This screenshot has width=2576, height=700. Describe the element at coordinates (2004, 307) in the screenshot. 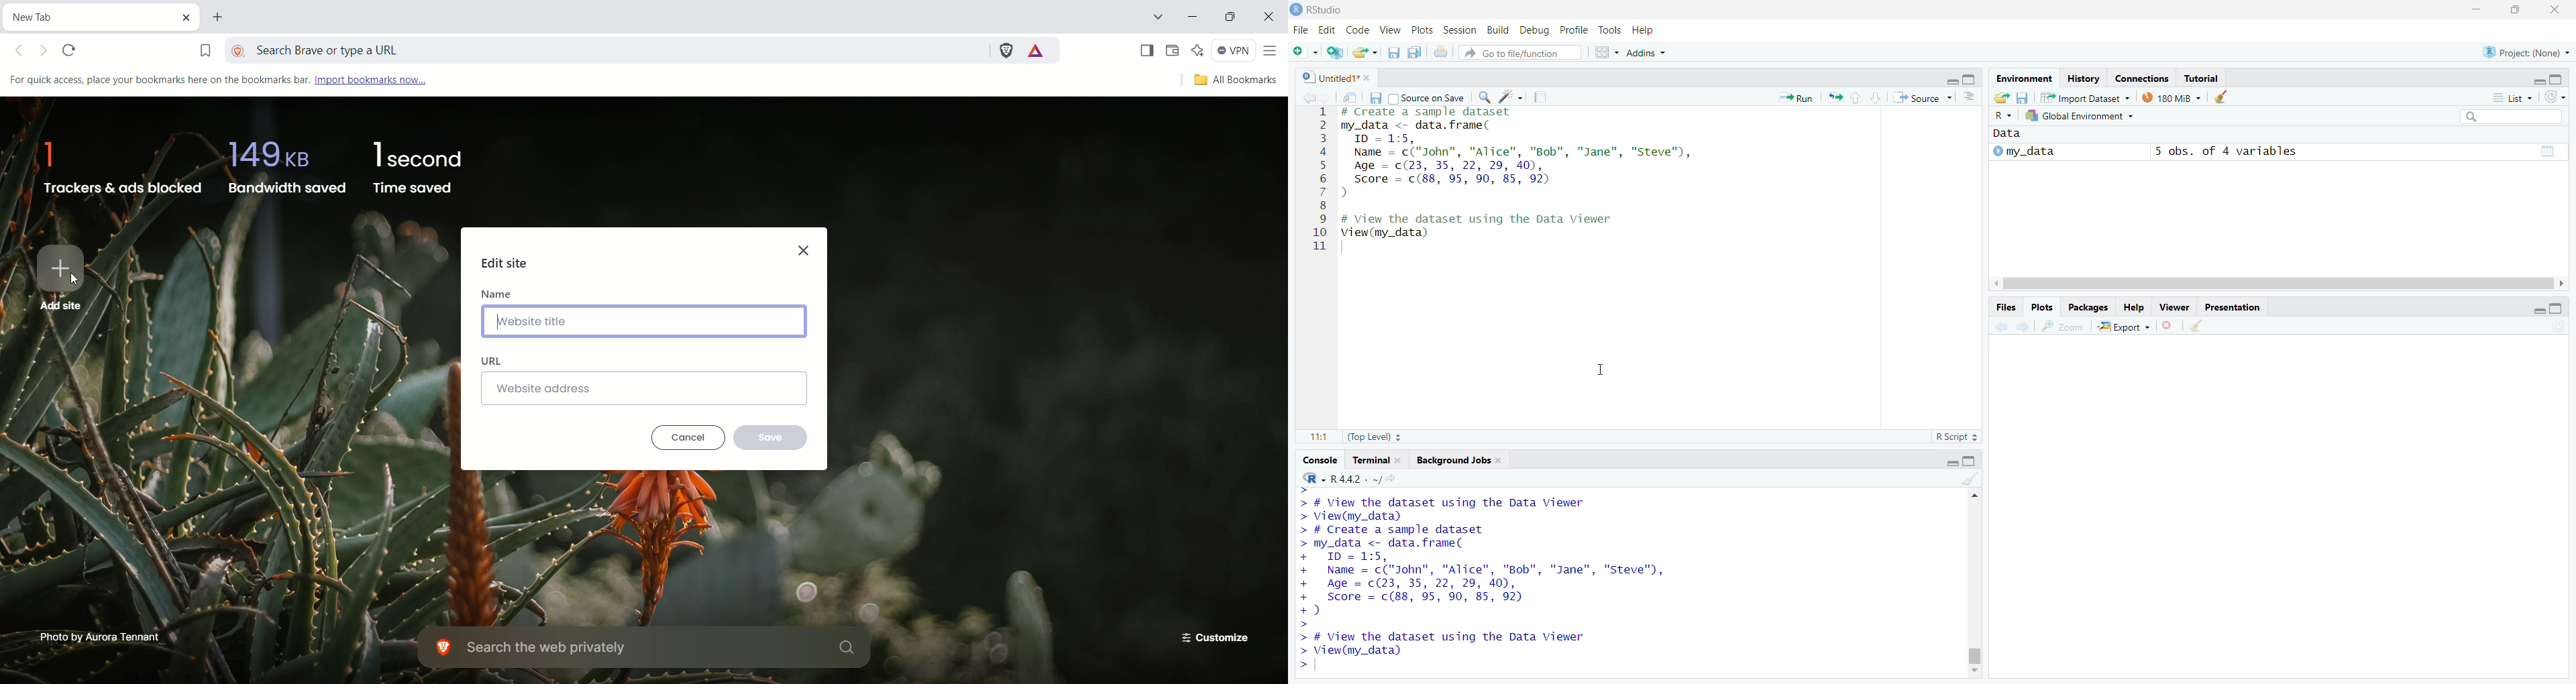

I see `Files` at that location.